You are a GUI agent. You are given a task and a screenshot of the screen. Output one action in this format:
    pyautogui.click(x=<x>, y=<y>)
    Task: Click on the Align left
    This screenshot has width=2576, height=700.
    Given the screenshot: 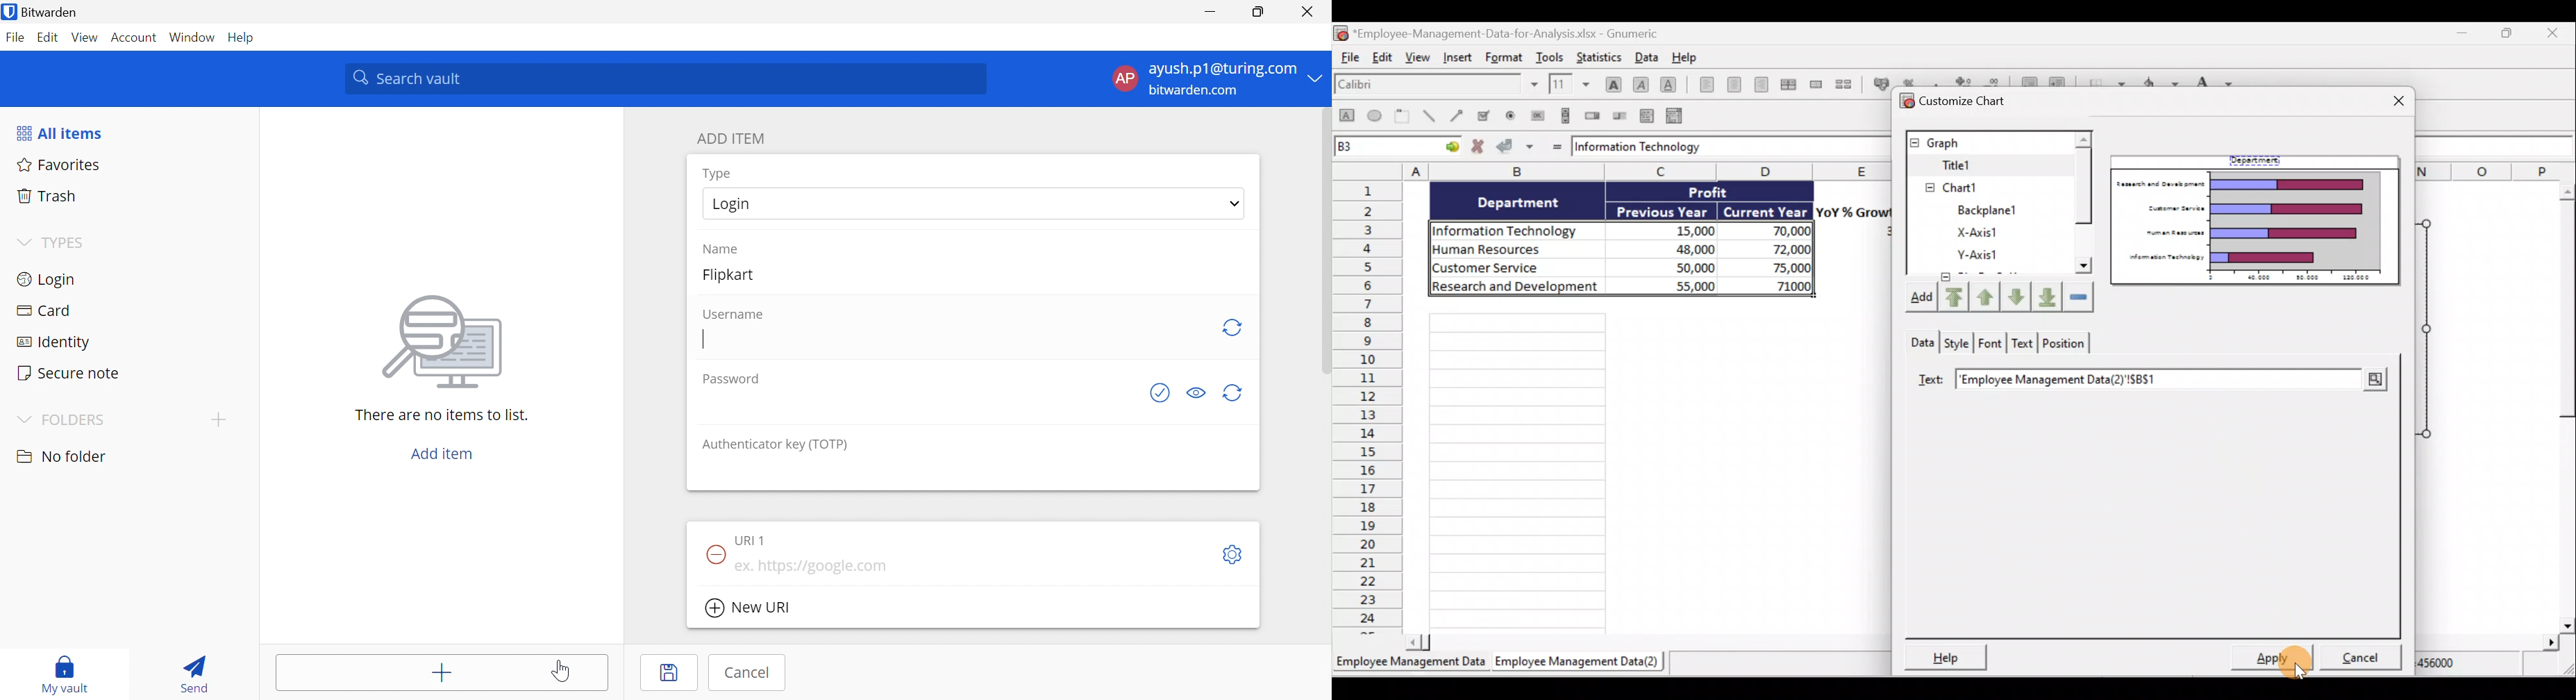 What is the action you would take?
    pyautogui.click(x=1702, y=87)
    